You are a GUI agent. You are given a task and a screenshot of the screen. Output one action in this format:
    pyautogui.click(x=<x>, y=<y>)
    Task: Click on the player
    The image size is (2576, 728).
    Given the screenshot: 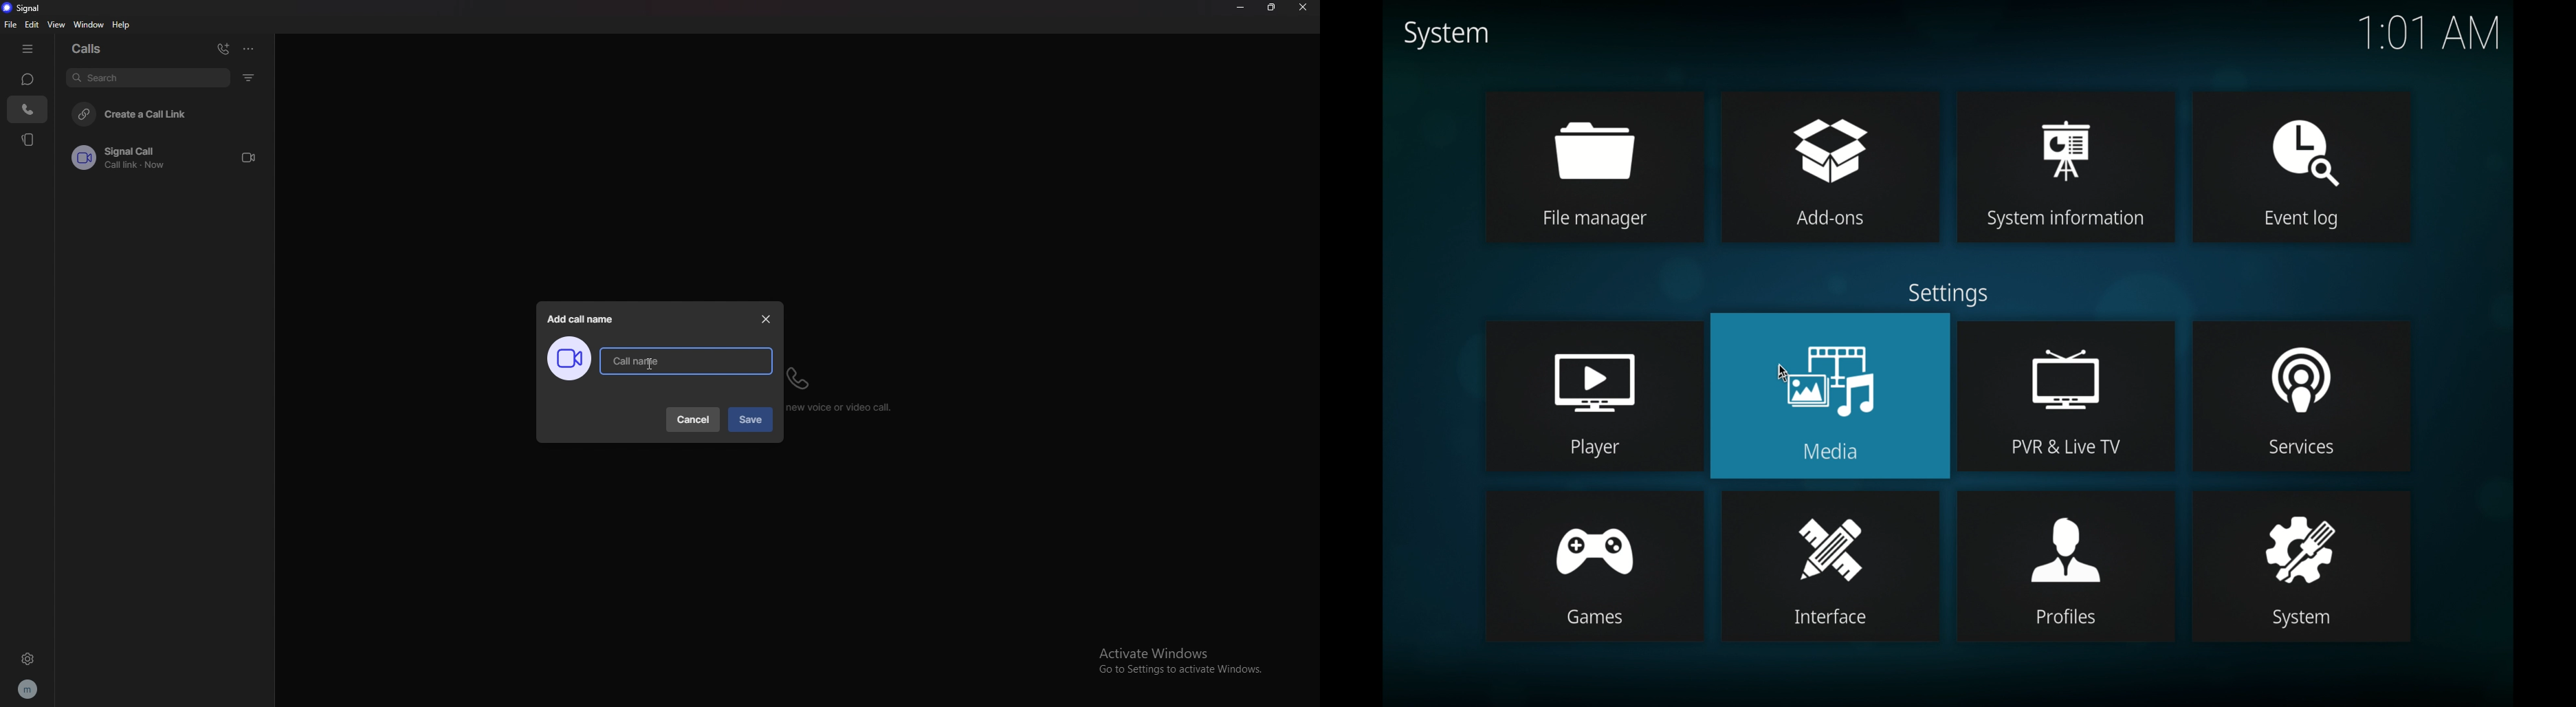 What is the action you would take?
    pyautogui.click(x=1595, y=373)
    